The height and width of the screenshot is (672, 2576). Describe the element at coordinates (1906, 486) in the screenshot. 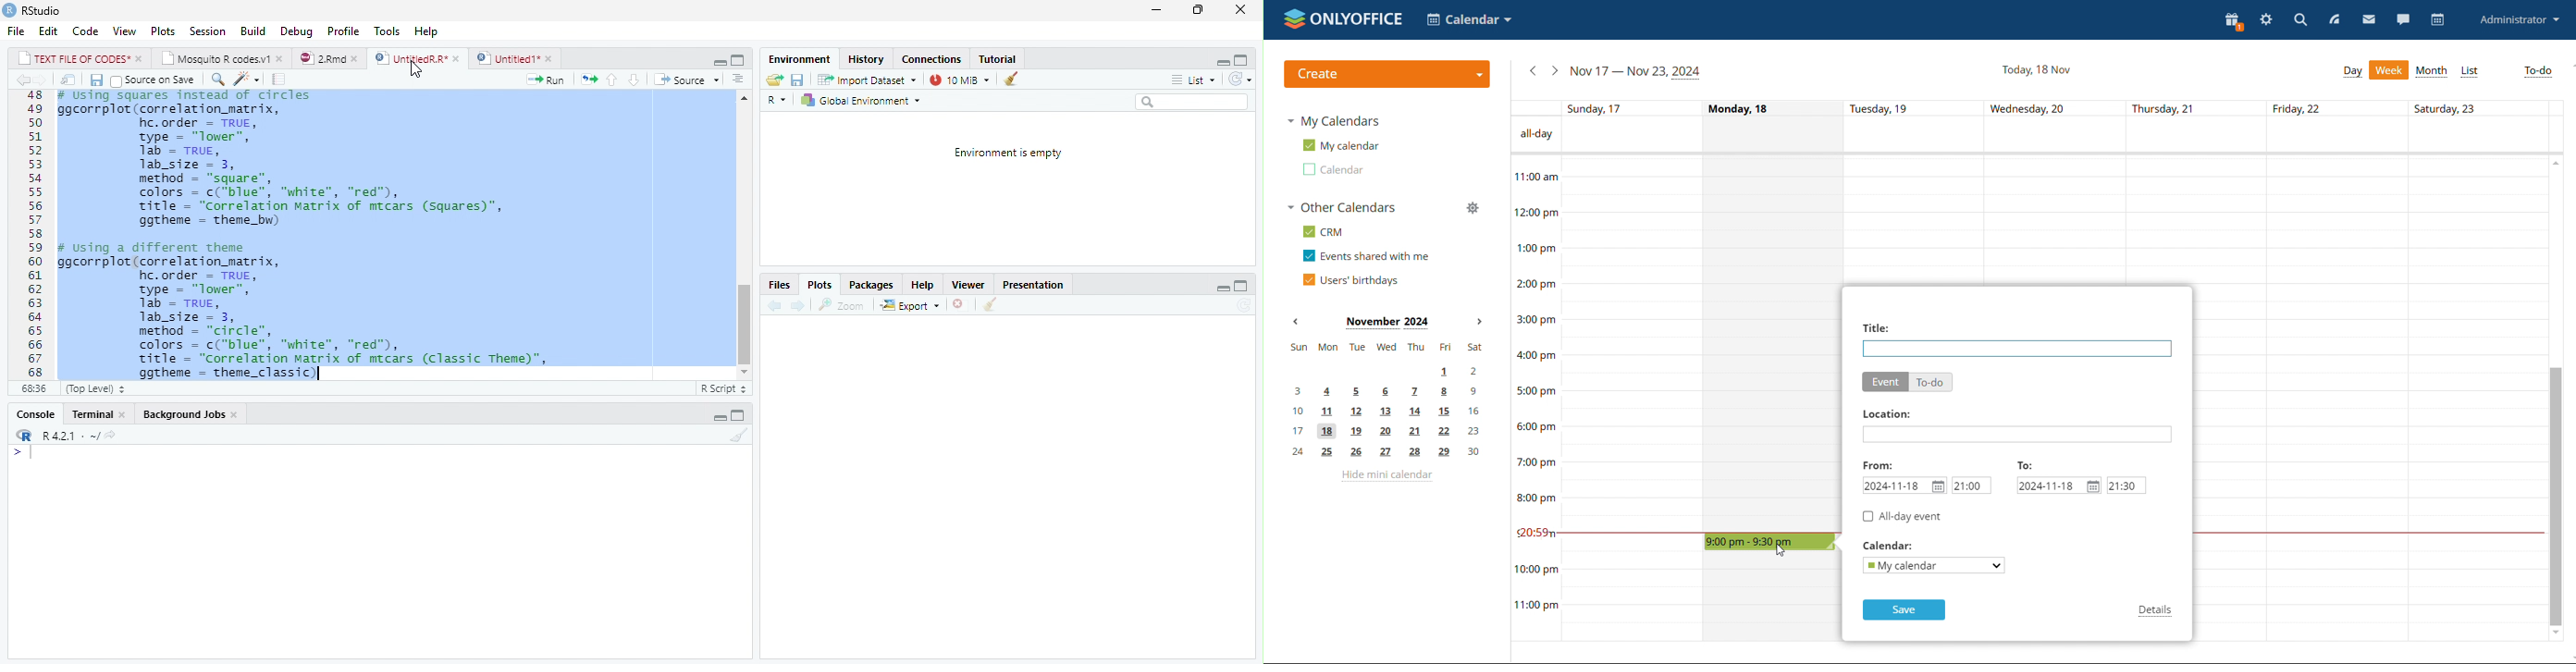

I see `start date` at that location.